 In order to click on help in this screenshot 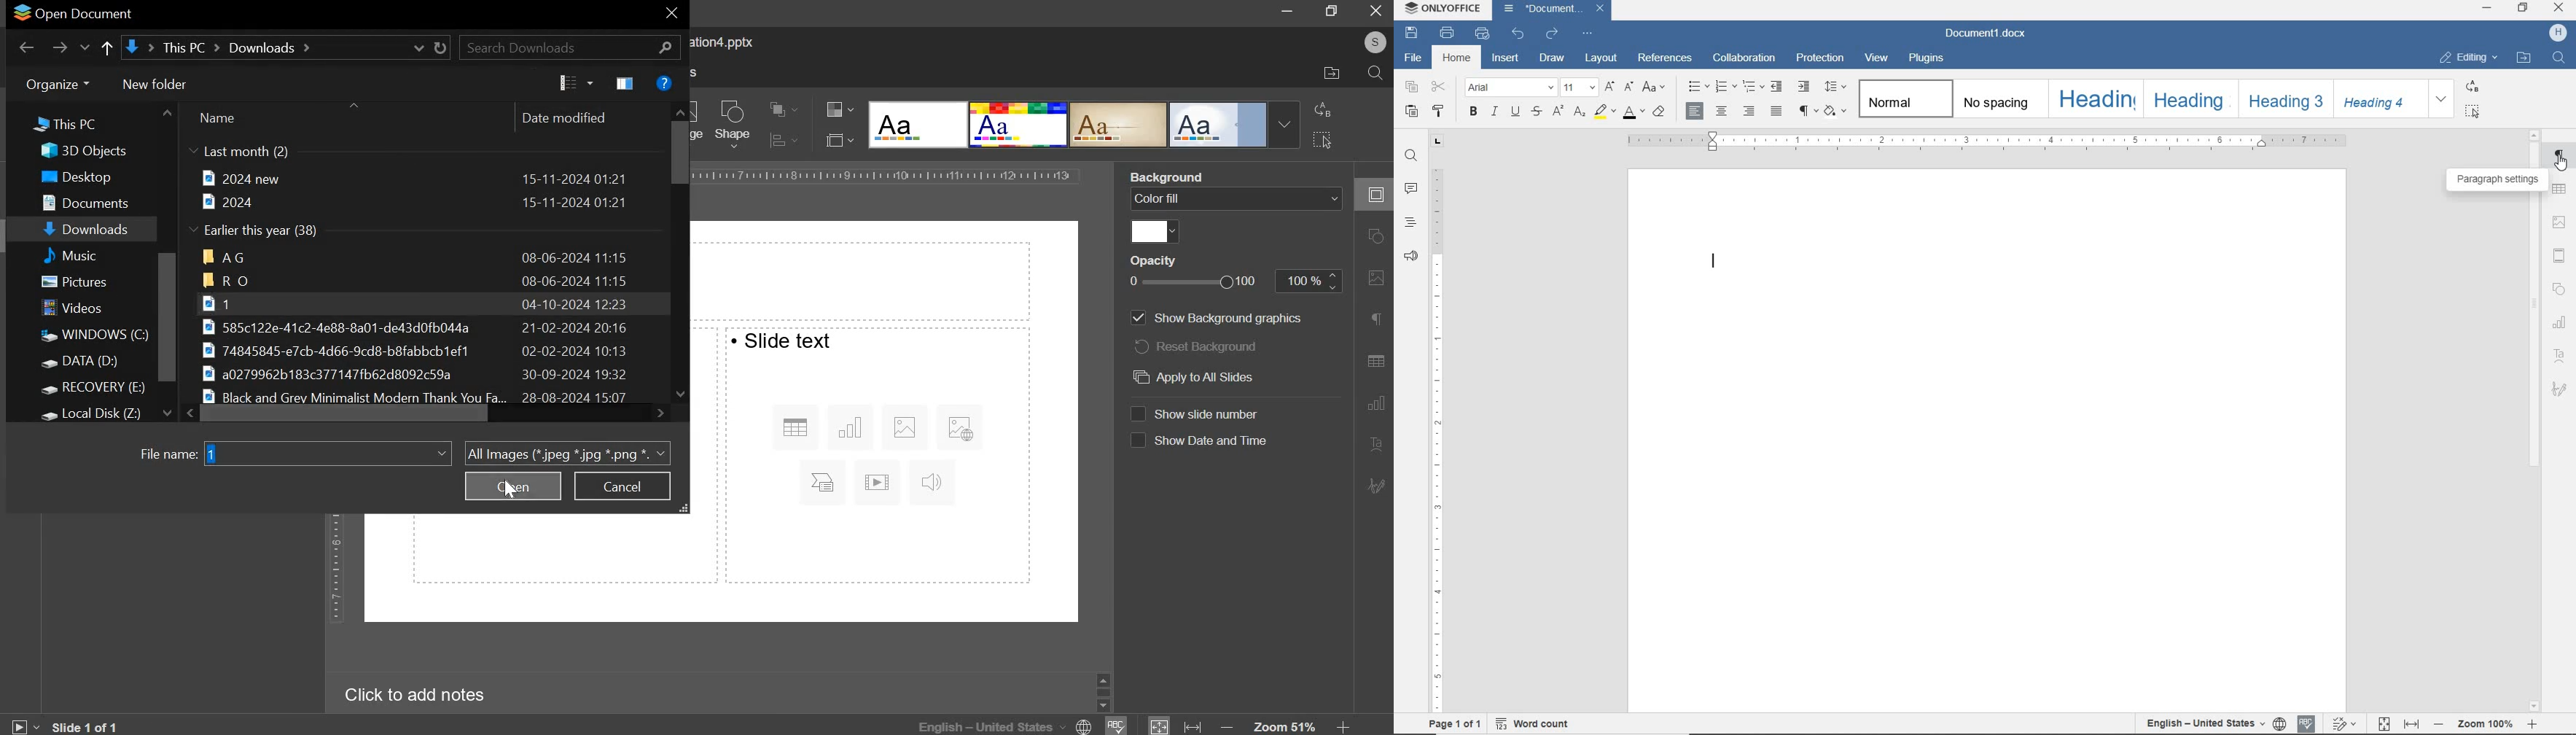, I will do `click(664, 82)`.